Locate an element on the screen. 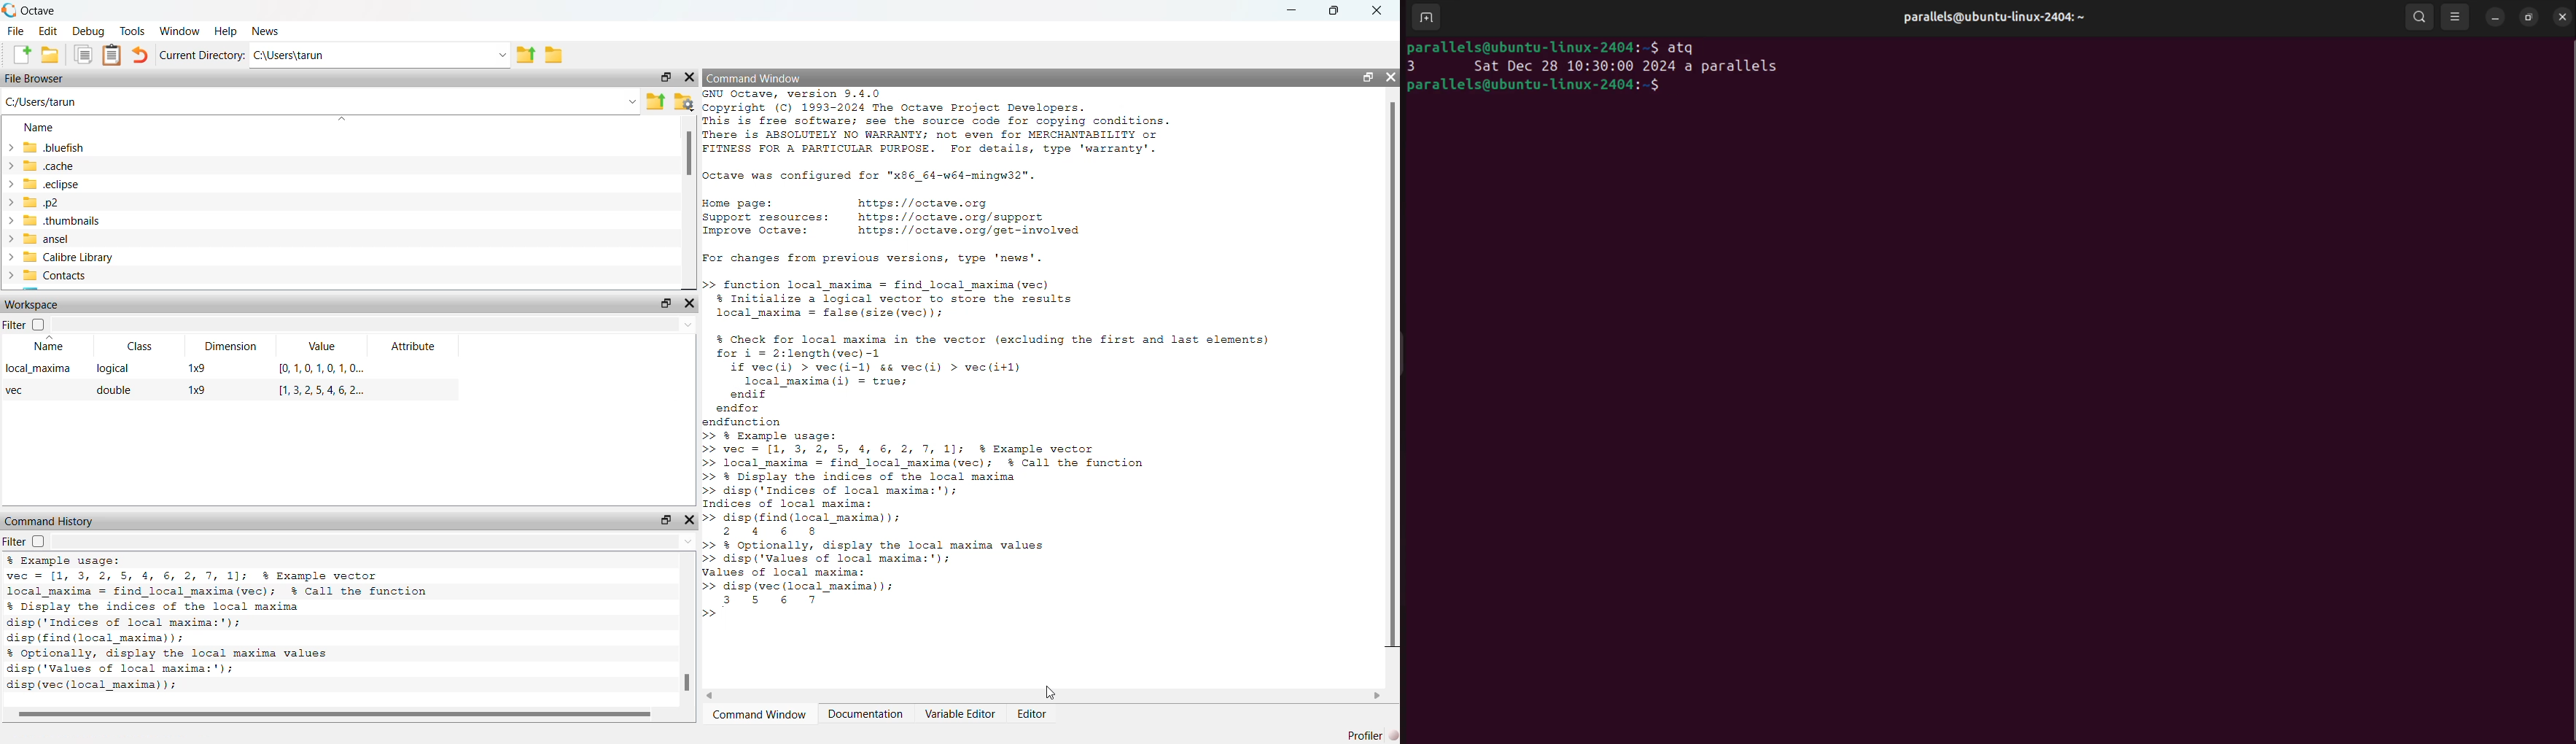 The width and height of the screenshot is (2576, 756). Command Window is located at coordinates (757, 77).